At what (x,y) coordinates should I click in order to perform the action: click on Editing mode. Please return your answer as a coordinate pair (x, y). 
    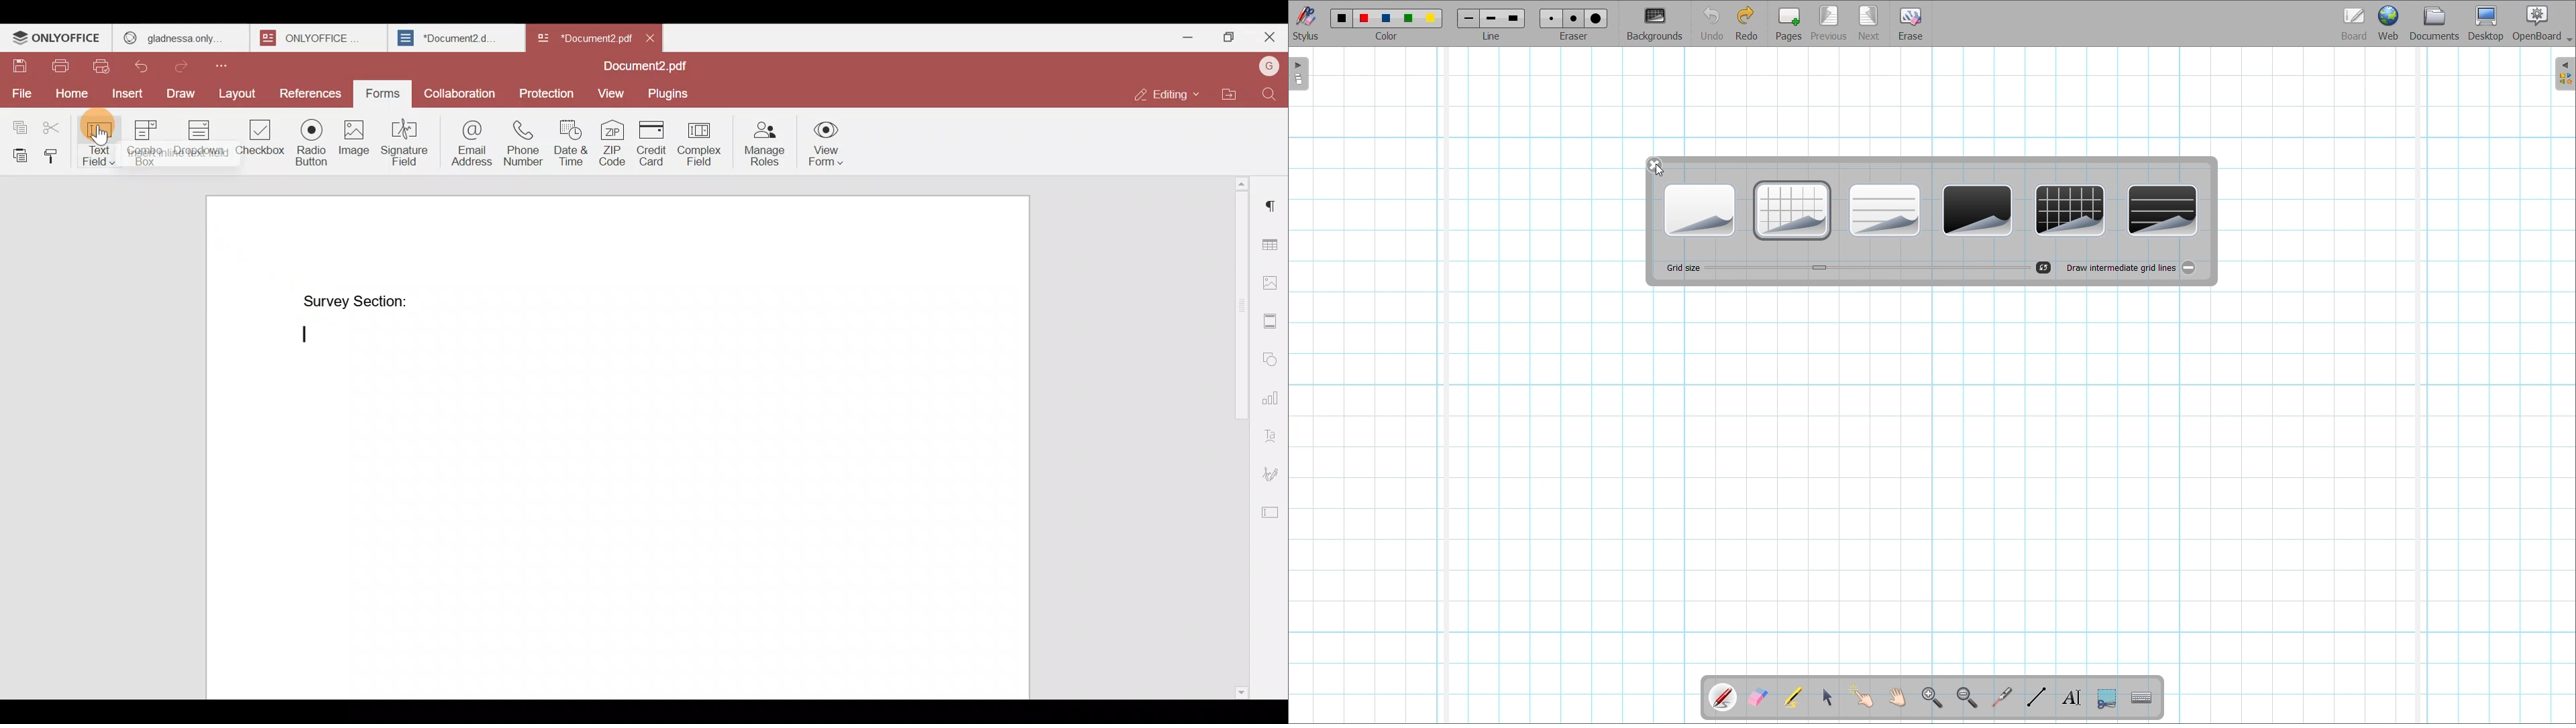
    Looking at the image, I should click on (1169, 90).